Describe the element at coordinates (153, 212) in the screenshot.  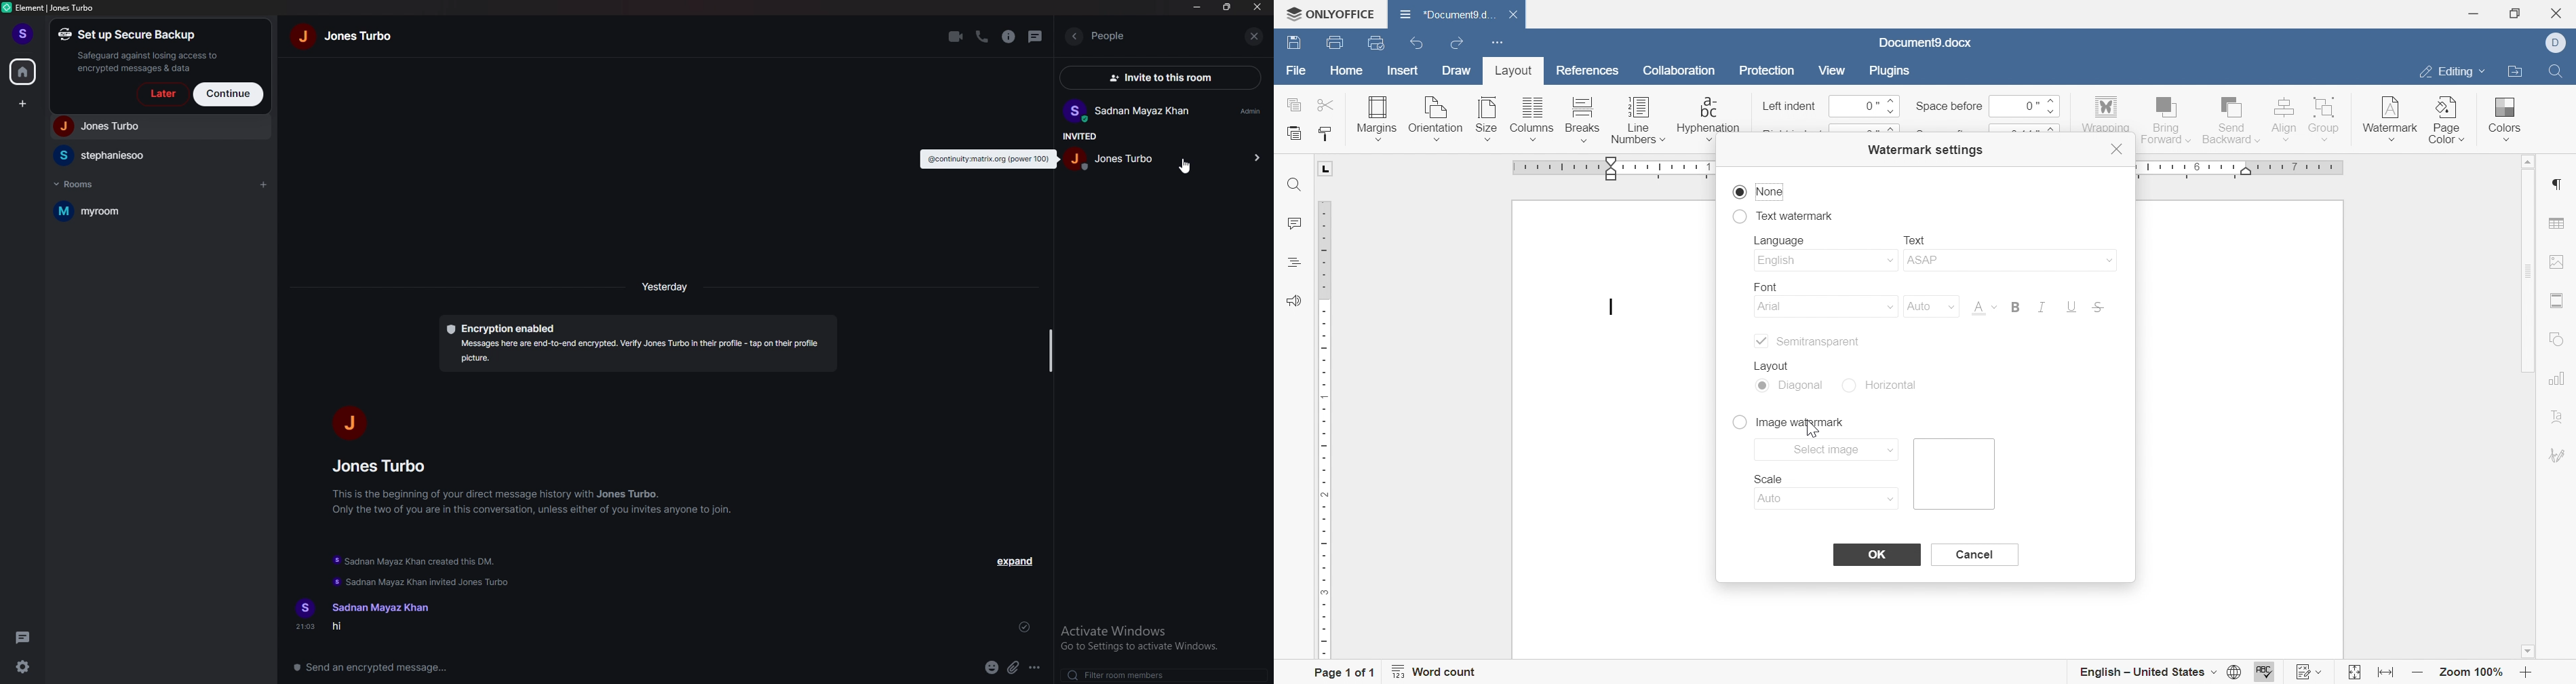
I see `room` at that location.